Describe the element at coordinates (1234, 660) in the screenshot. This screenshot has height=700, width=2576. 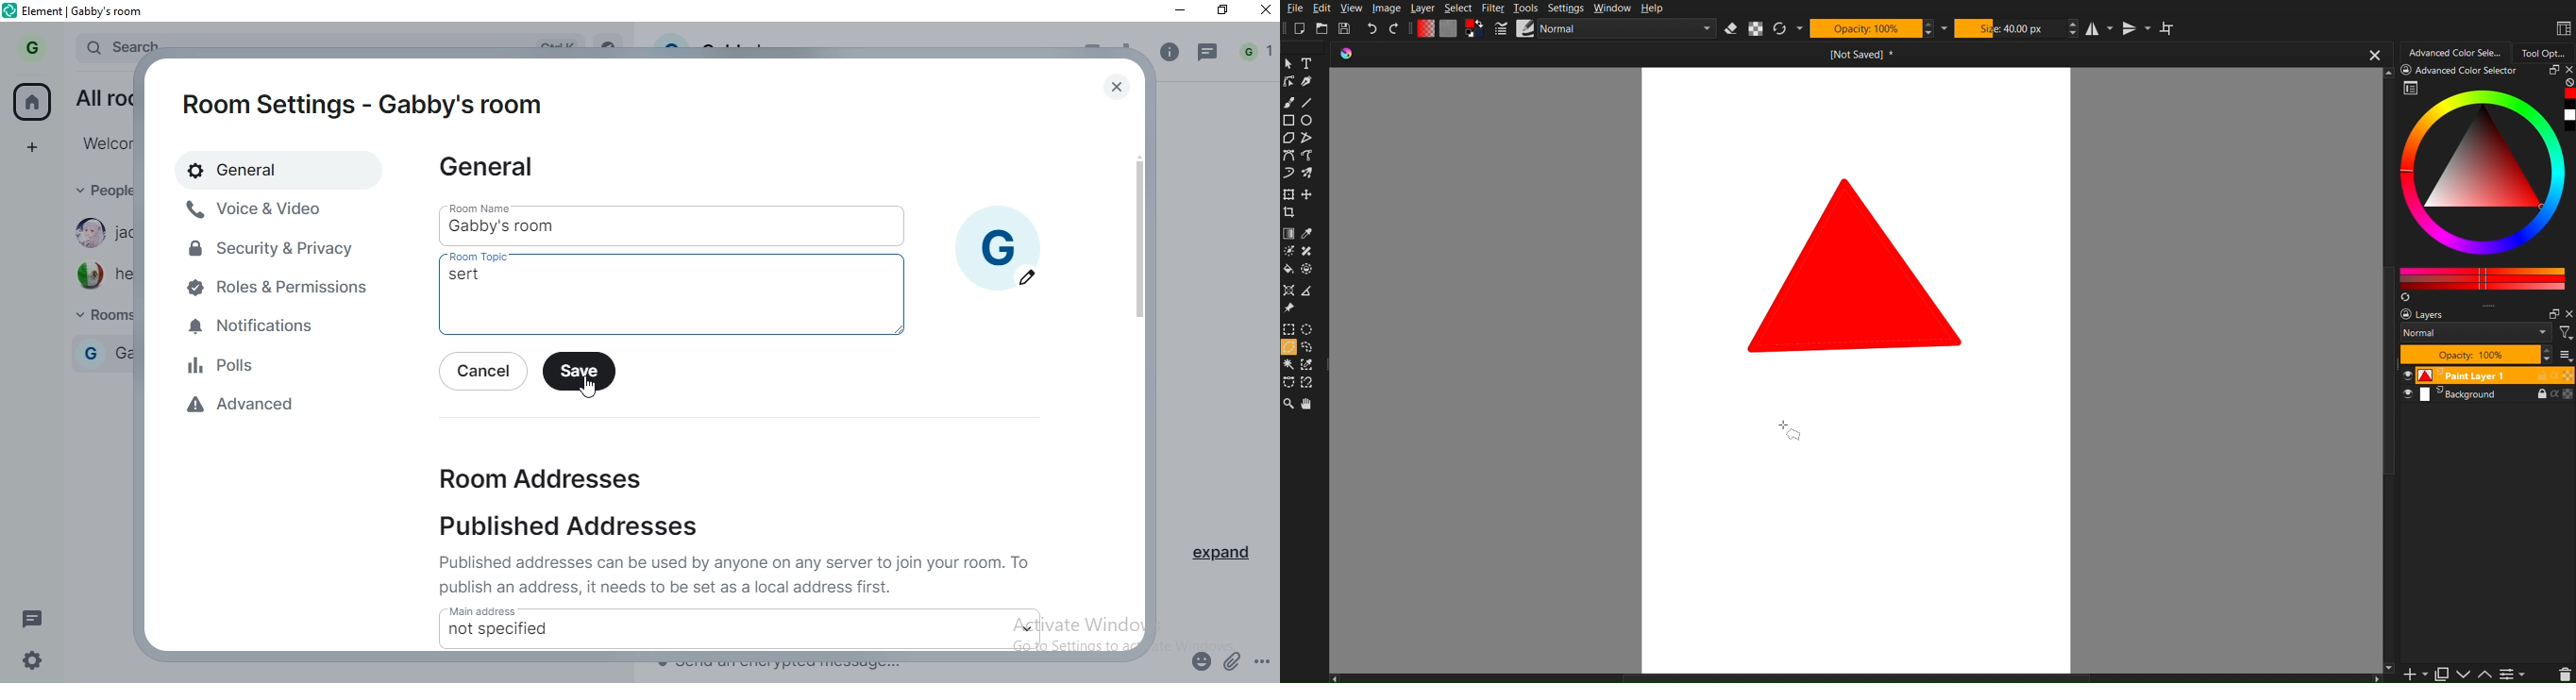
I see `attachment` at that location.